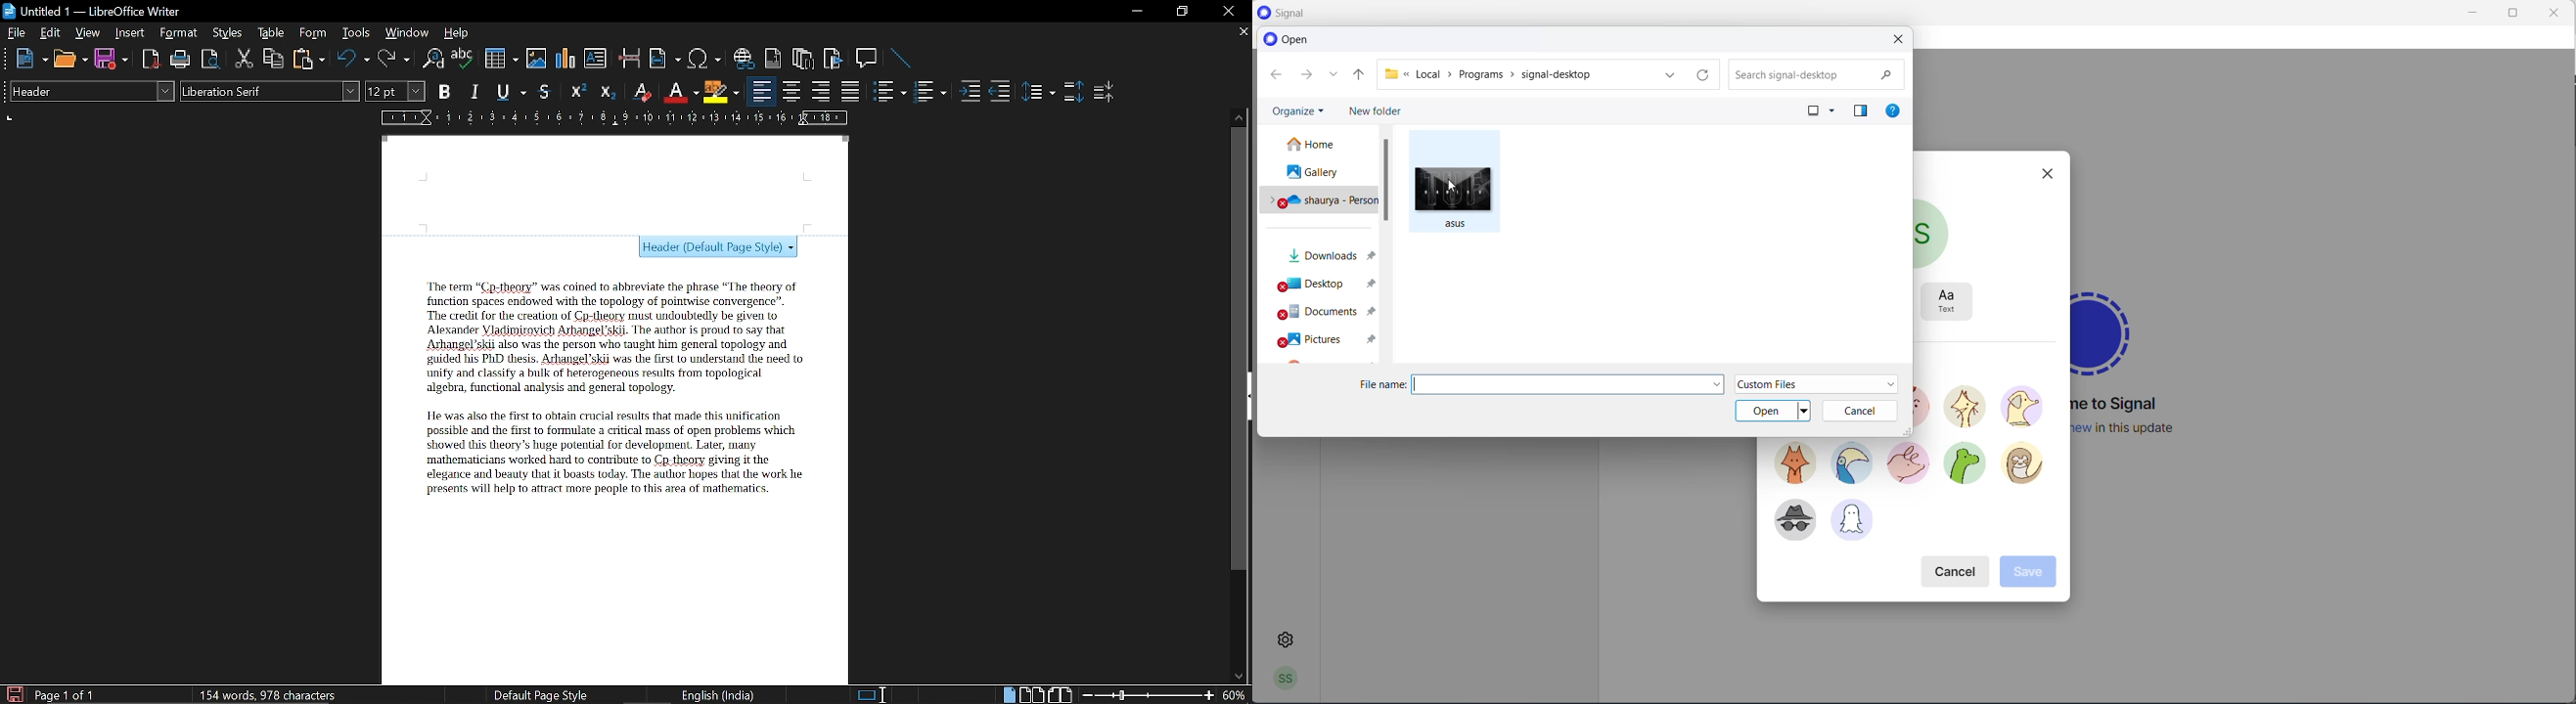  I want to click on cancel, so click(1957, 569).